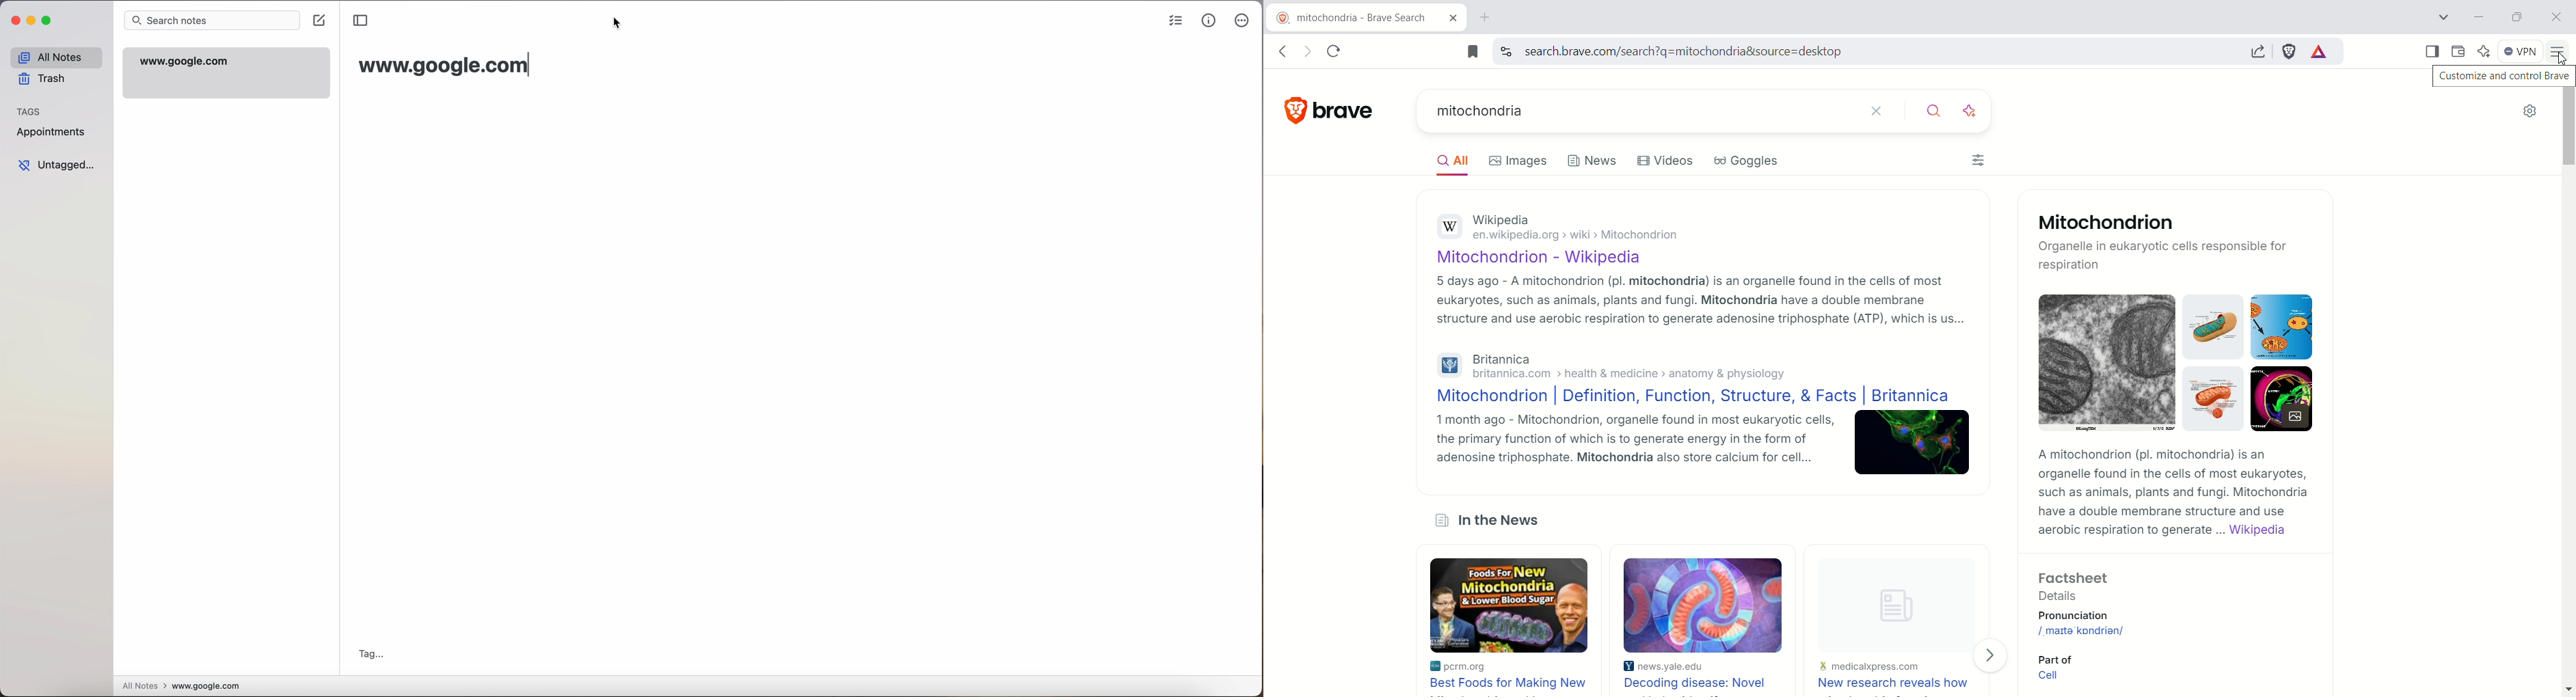  What do you see at coordinates (48, 21) in the screenshot?
I see `maximize app` at bounding box center [48, 21].